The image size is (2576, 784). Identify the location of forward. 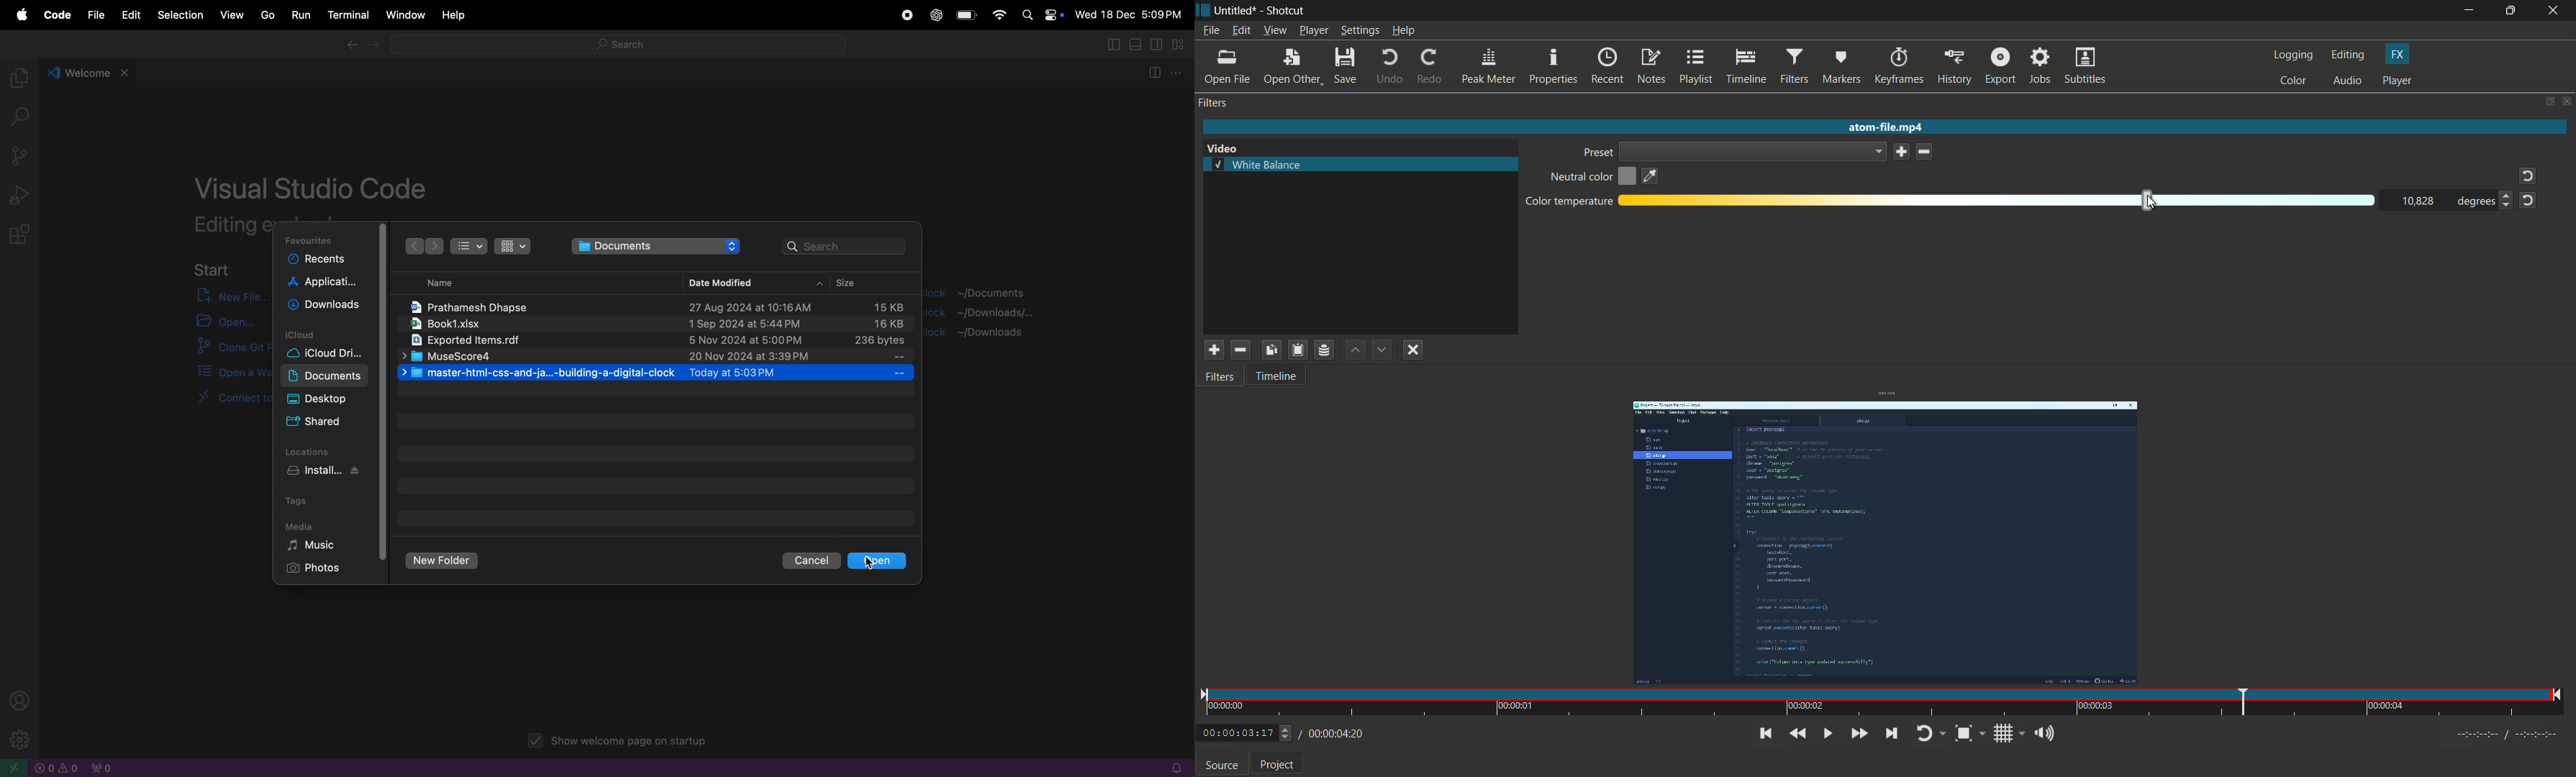
(435, 247).